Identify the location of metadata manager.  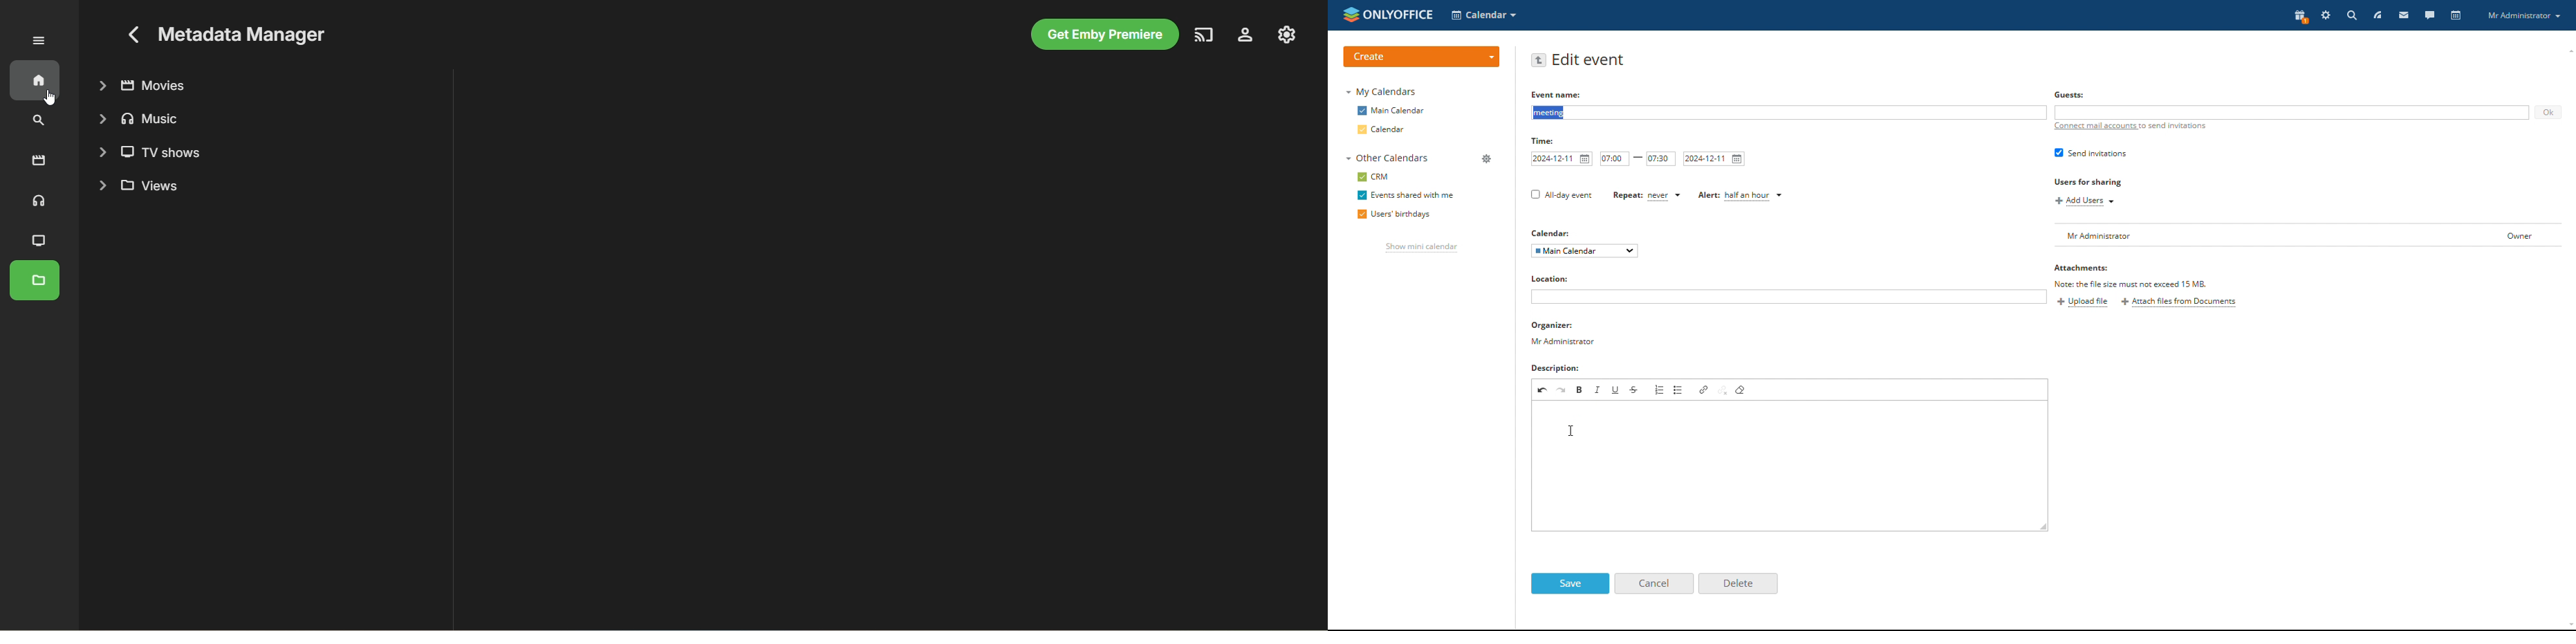
(35, 281).